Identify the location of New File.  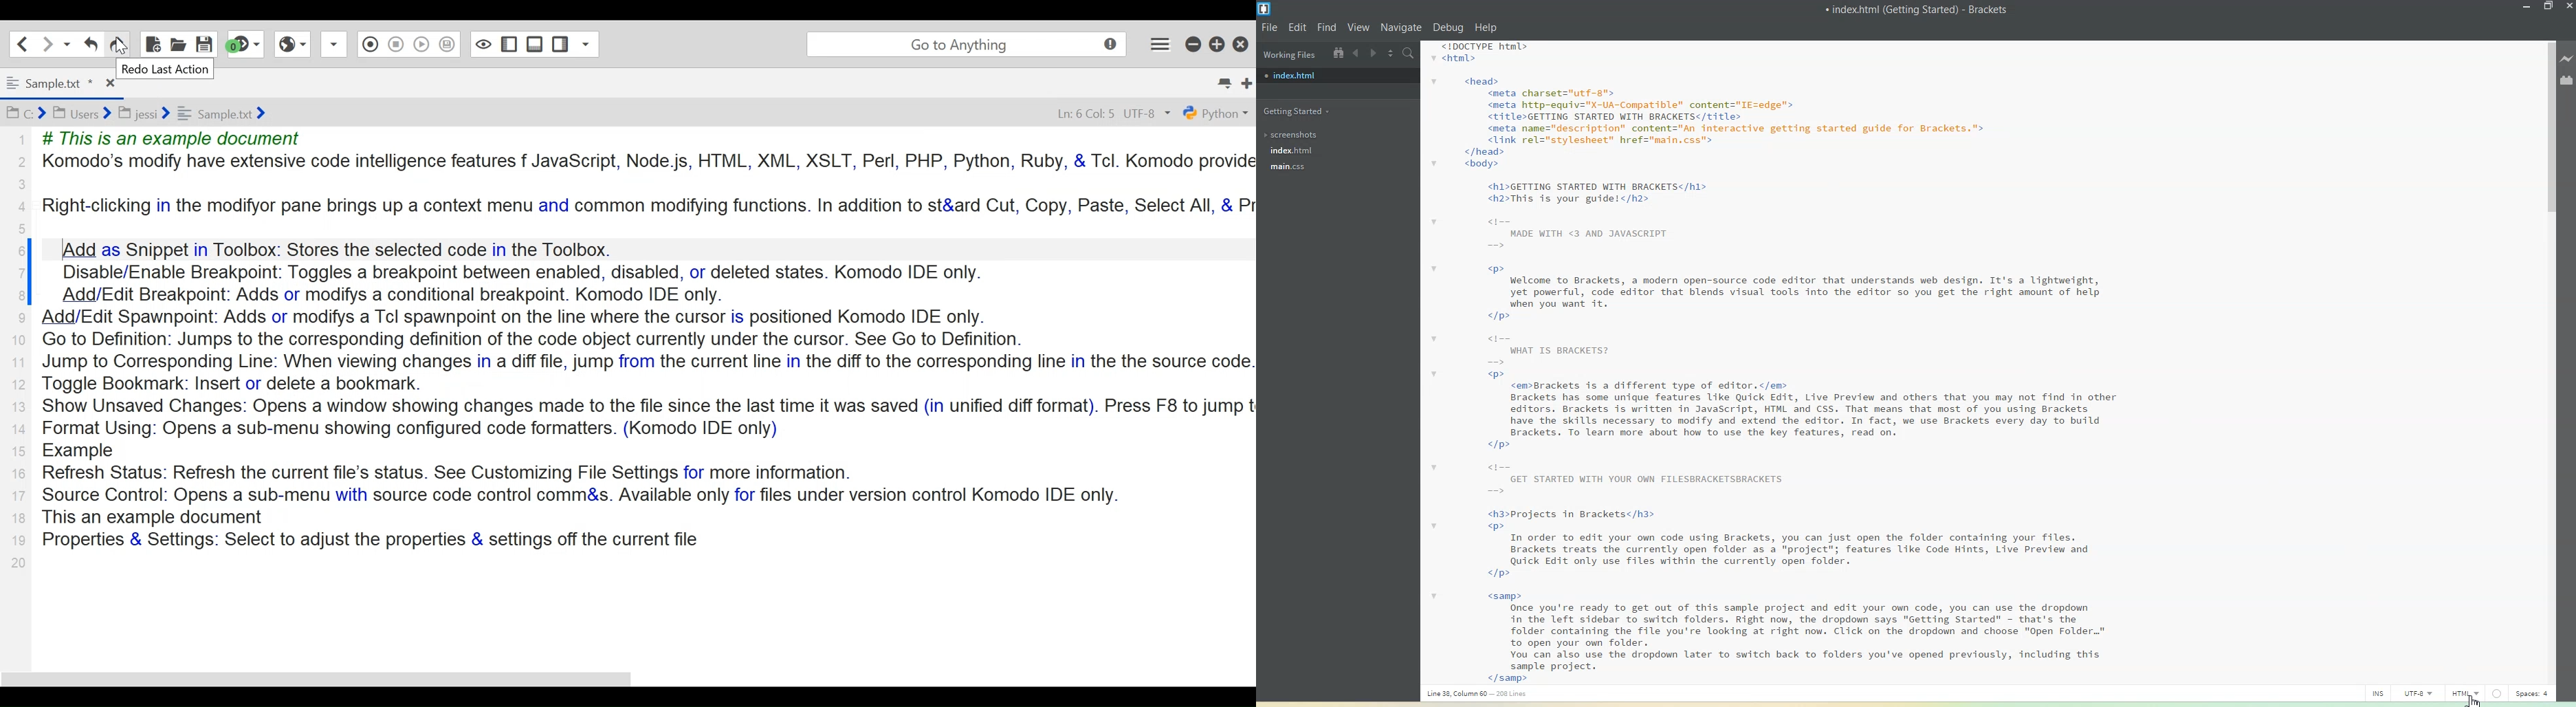
(152, 44).